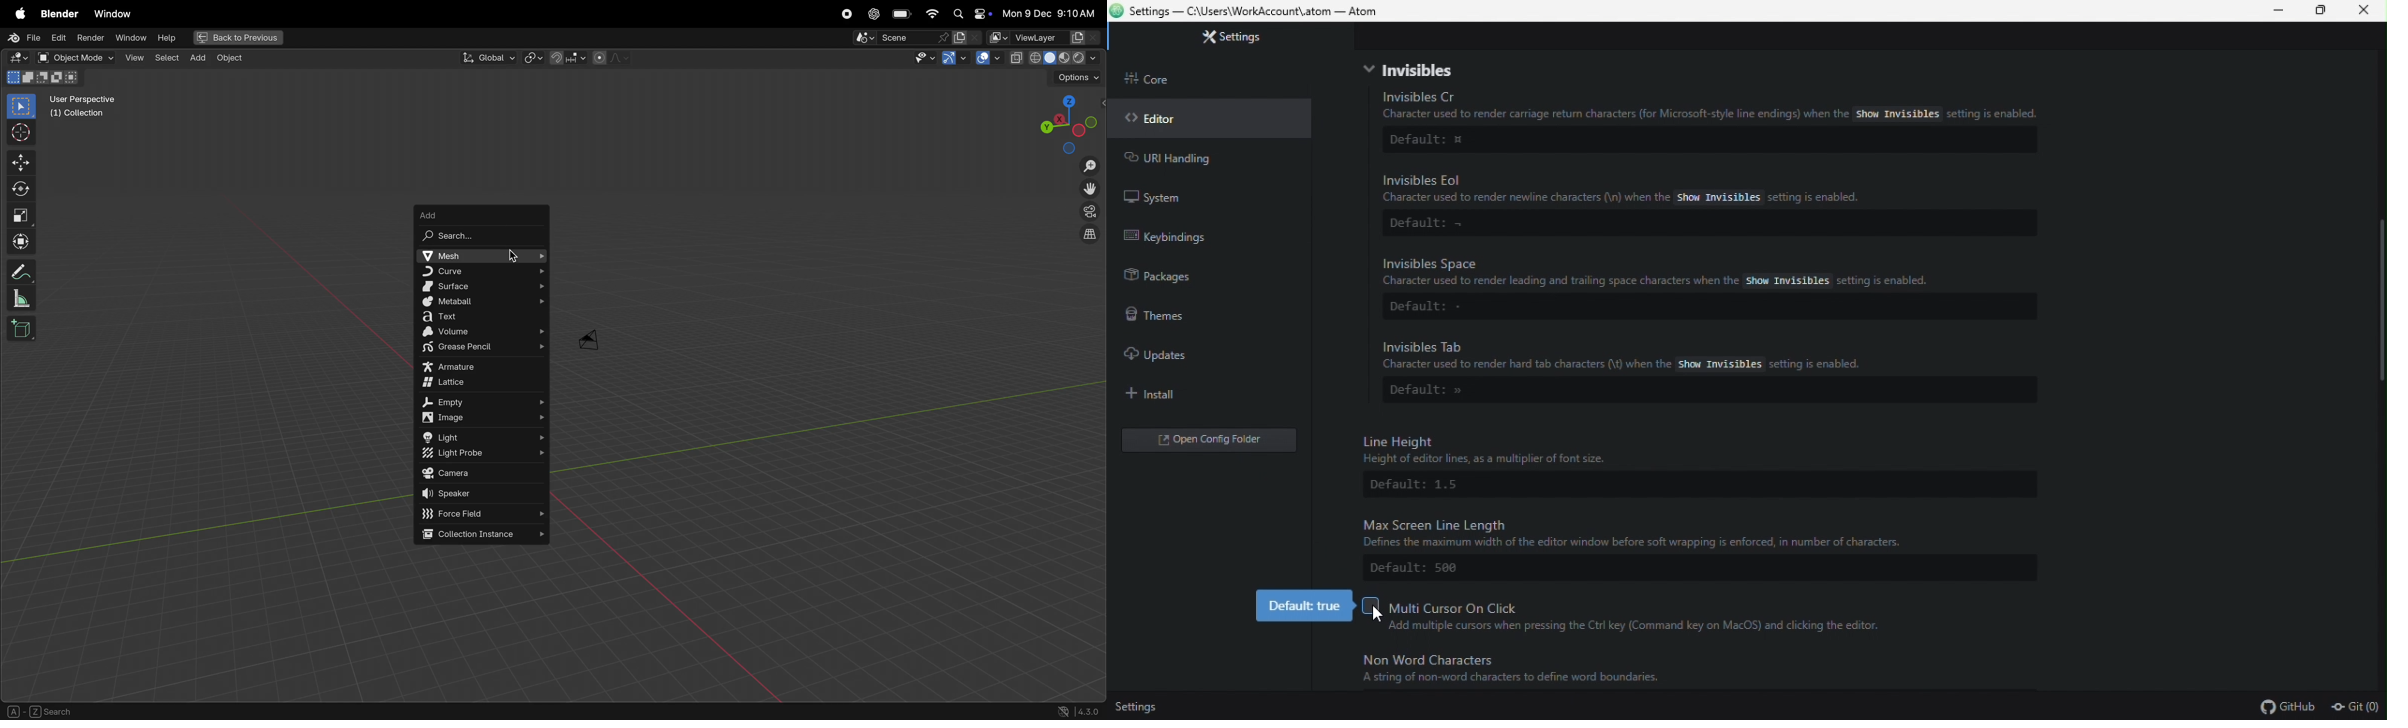  What do you see at coordinates (56, 37) in the screenshot?
I see `edit` at bounding box center [56, 37].